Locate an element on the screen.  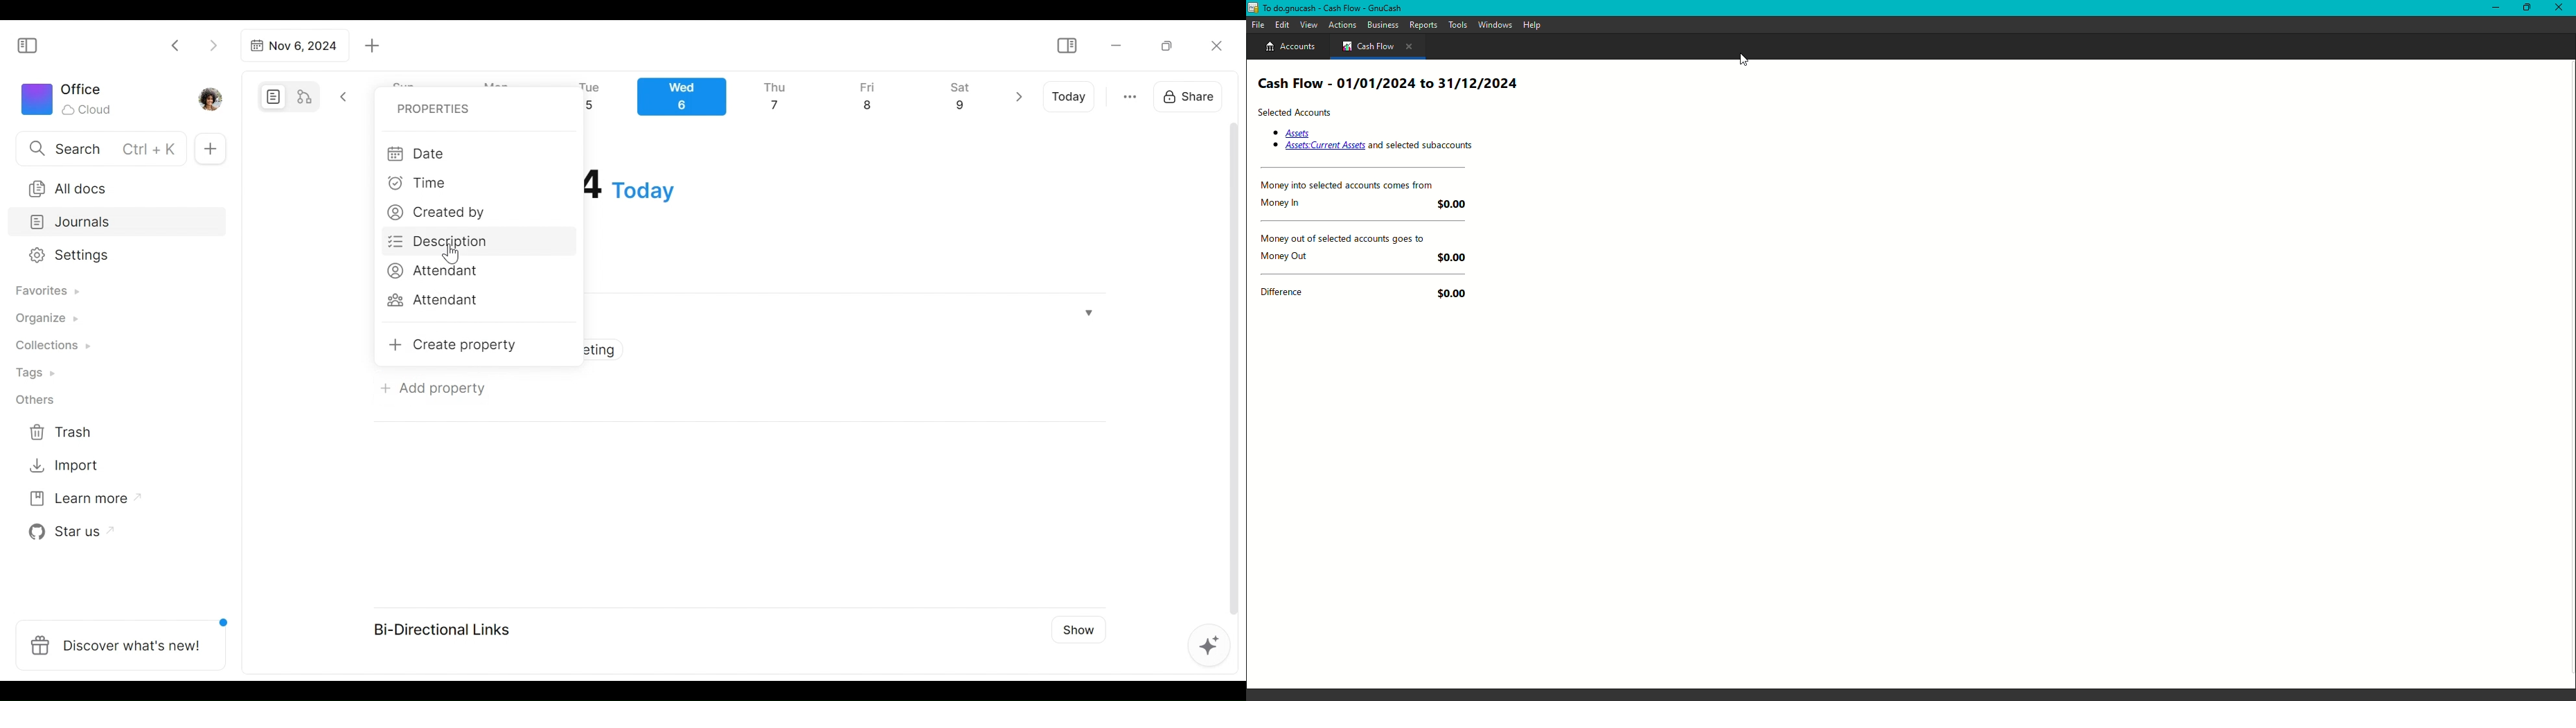
Assets: Current Assets is located at coordinates (1374, 147).